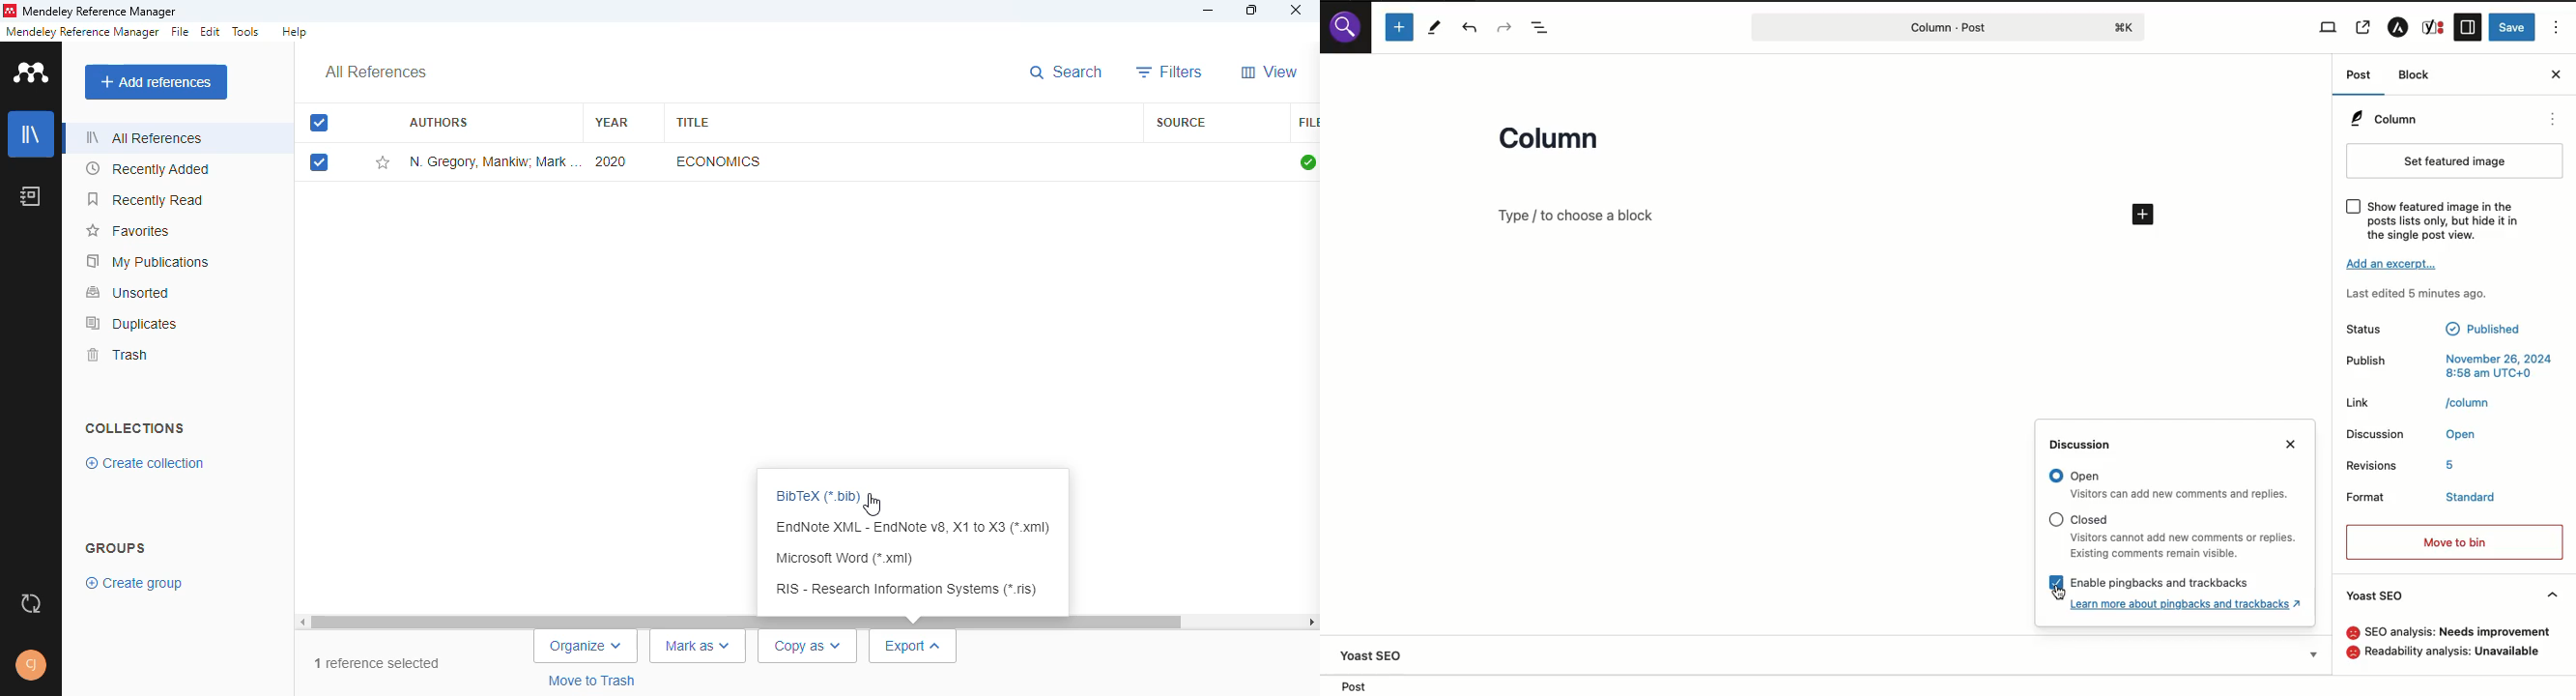 The image size is (2576, 700). Describe the element at coordinates (2374, 463) in the screenshot. I see `Revisions` at that location.